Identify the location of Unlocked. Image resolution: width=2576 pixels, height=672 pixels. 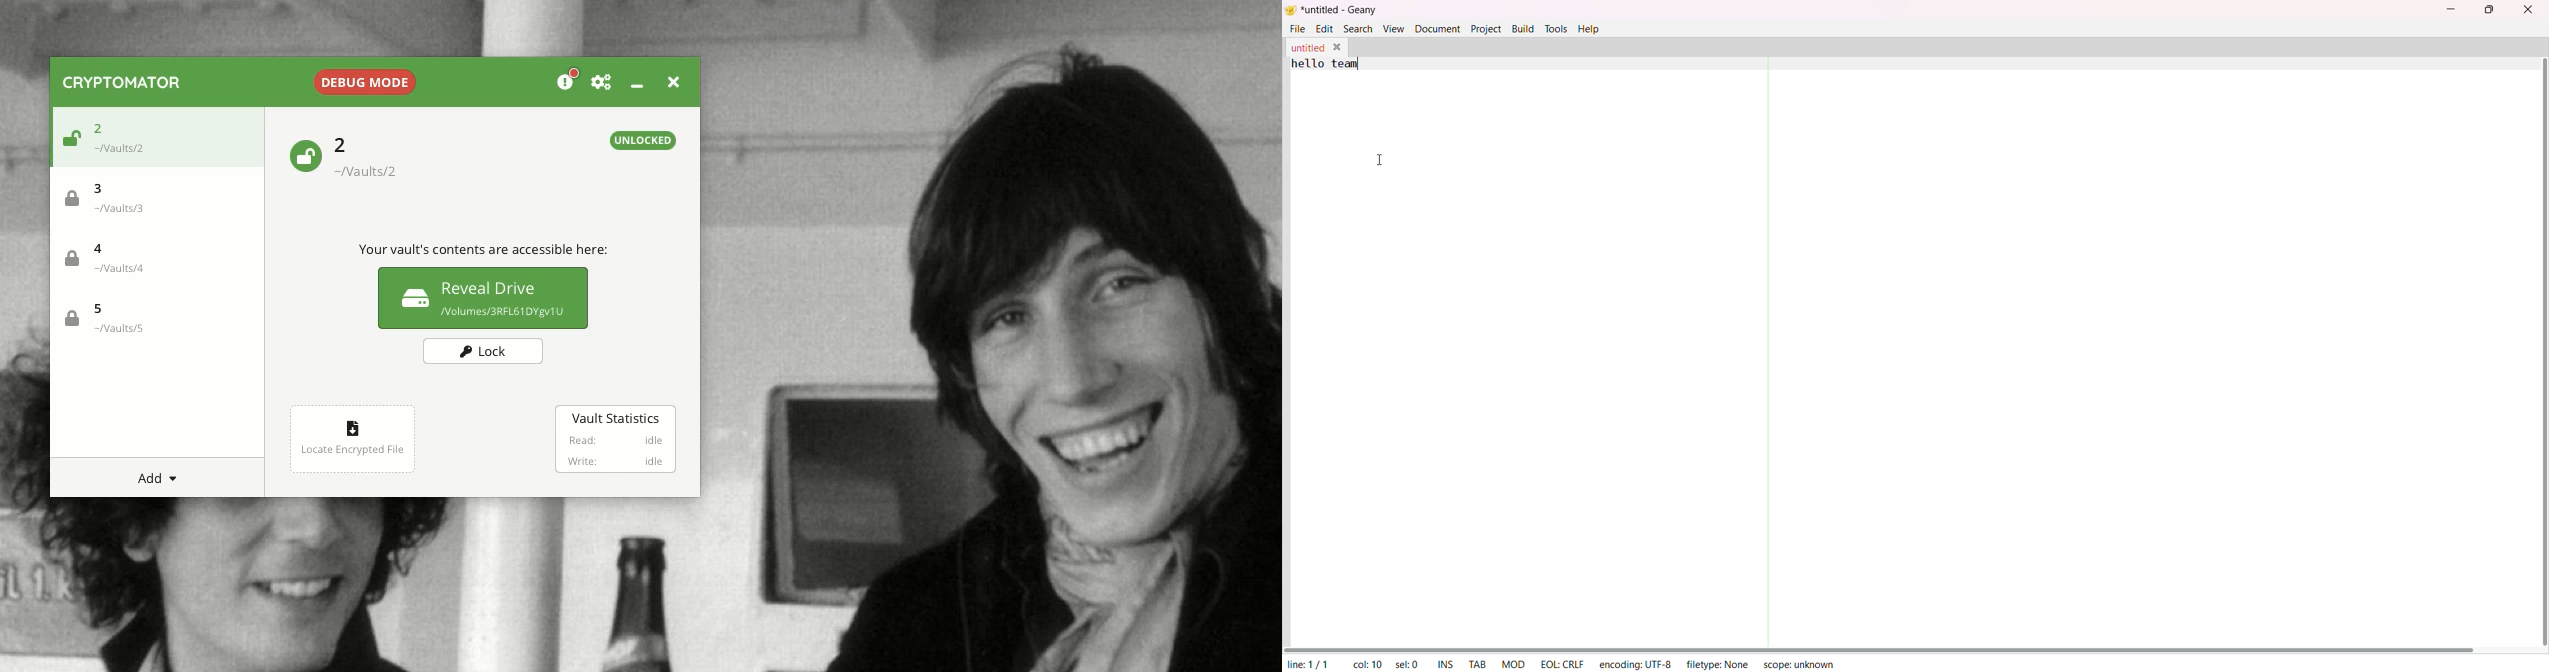
(304, 154).